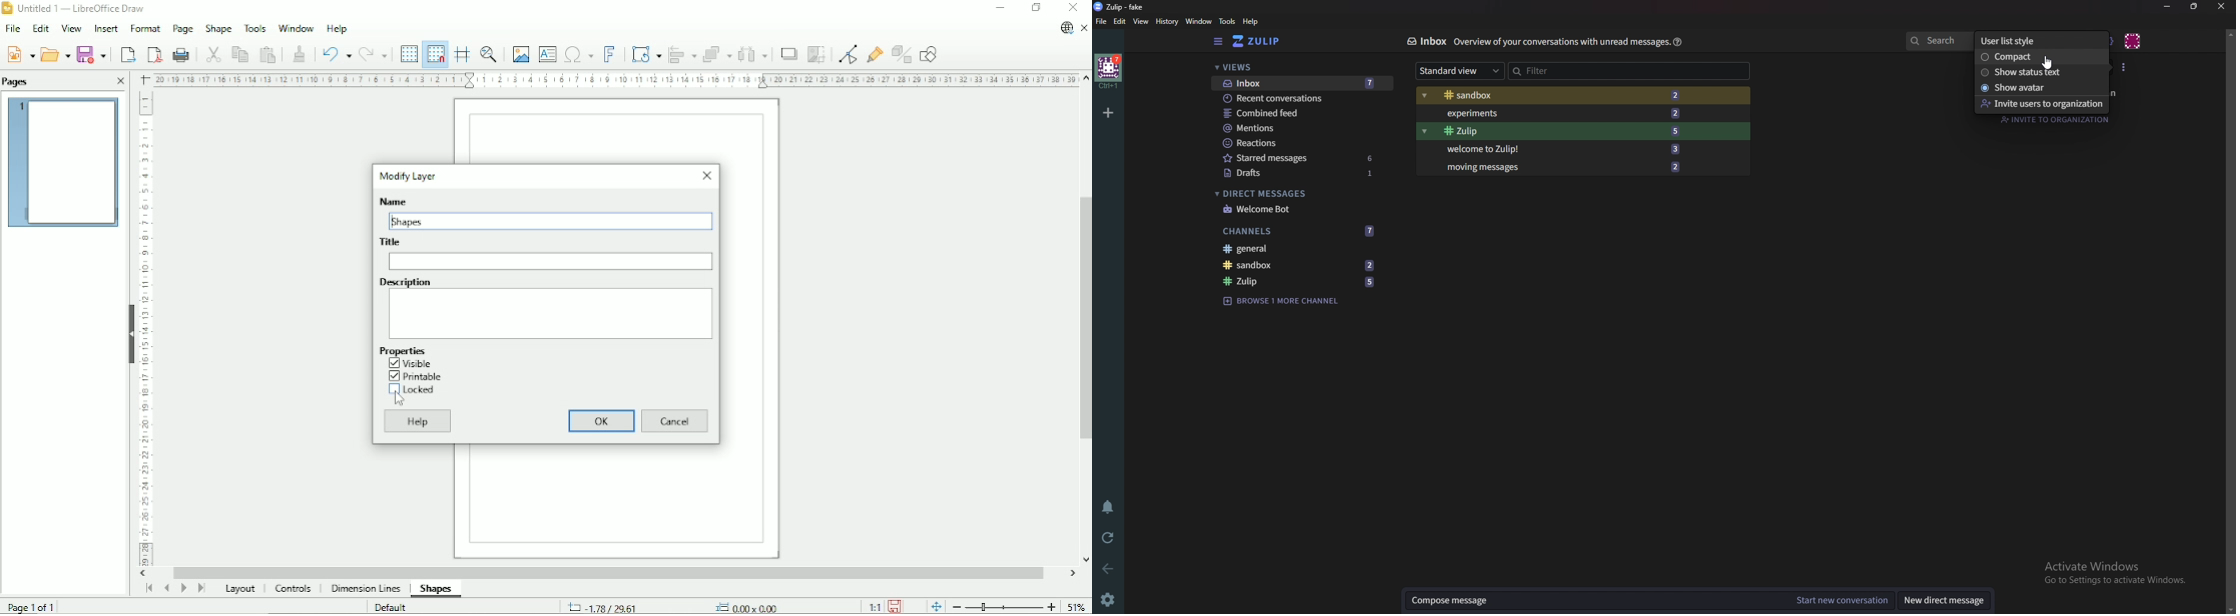 The height and width of the screenshot is (616, 2240). I want to click on view, so click(1142, 22).